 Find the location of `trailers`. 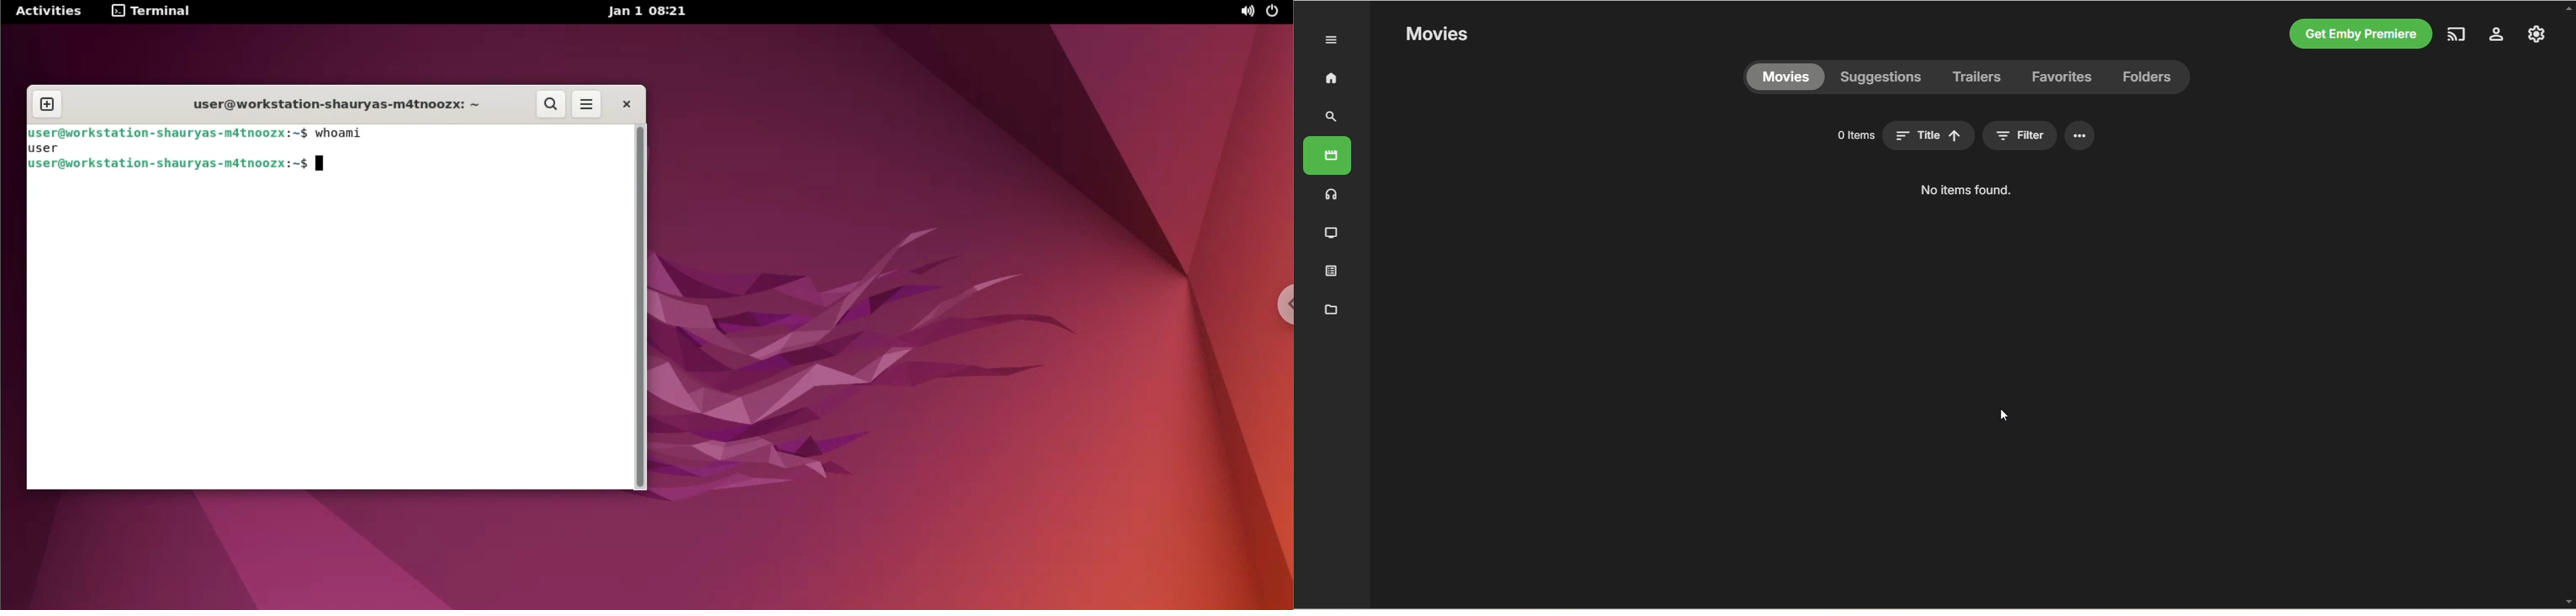

trailers is located at coordinates (1978, 77).